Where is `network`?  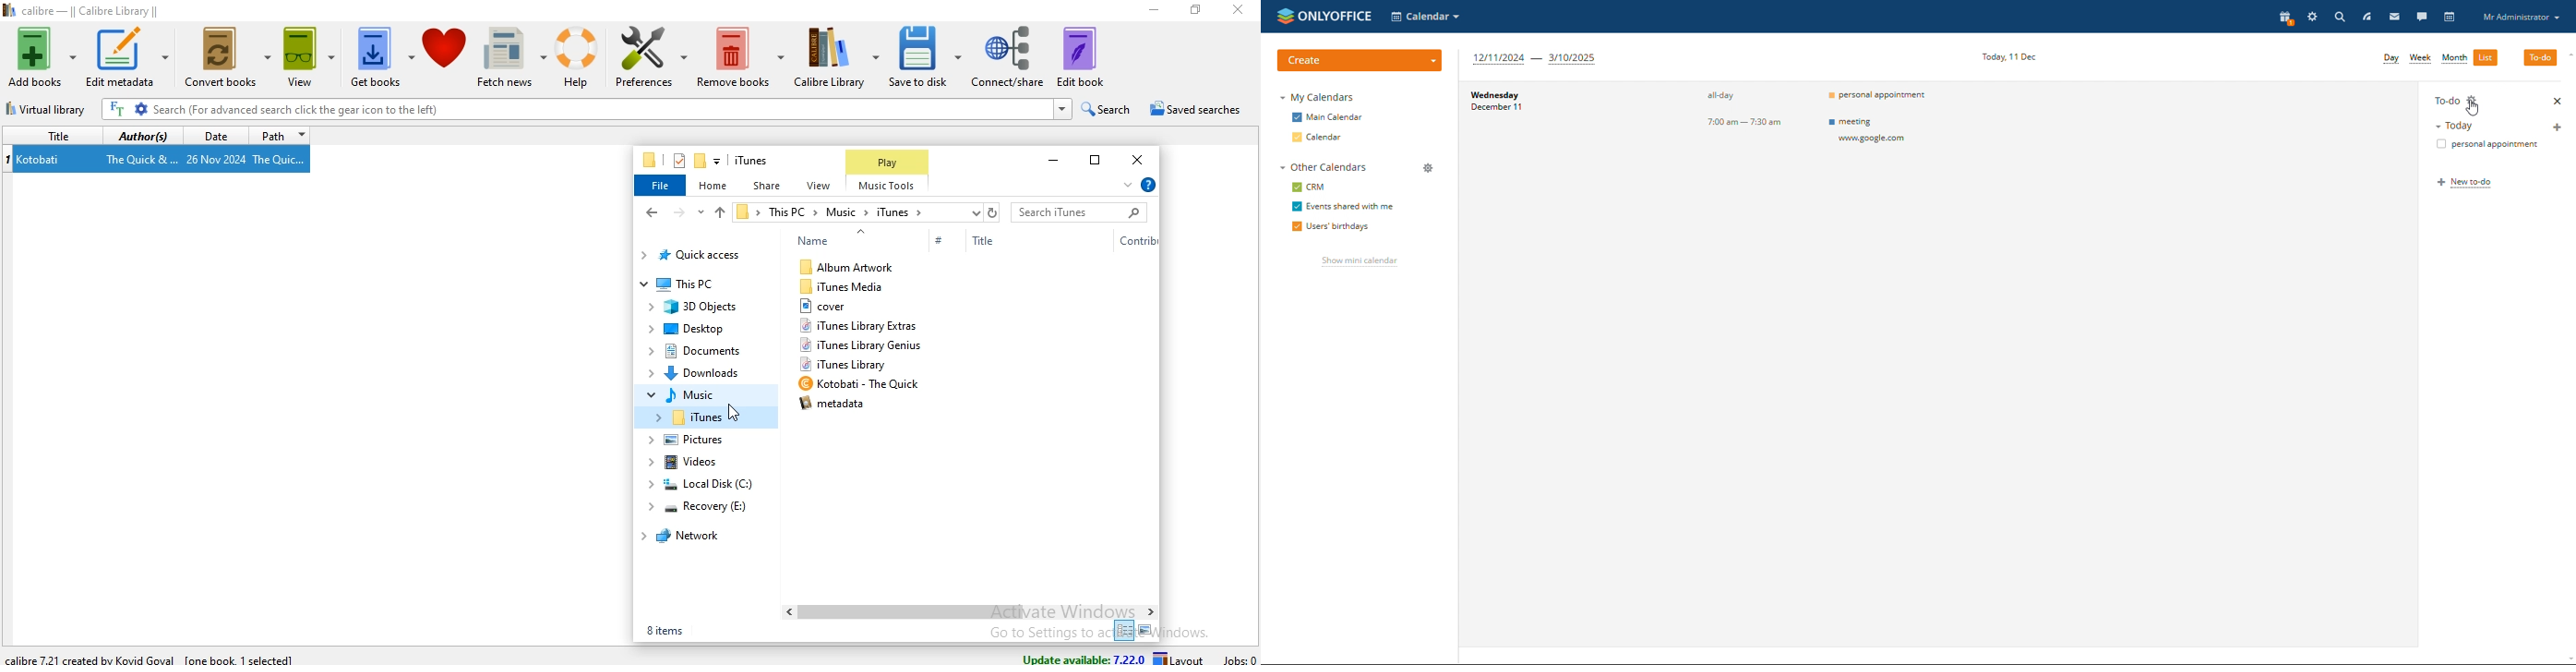 network is located at coordinates (690, 537).